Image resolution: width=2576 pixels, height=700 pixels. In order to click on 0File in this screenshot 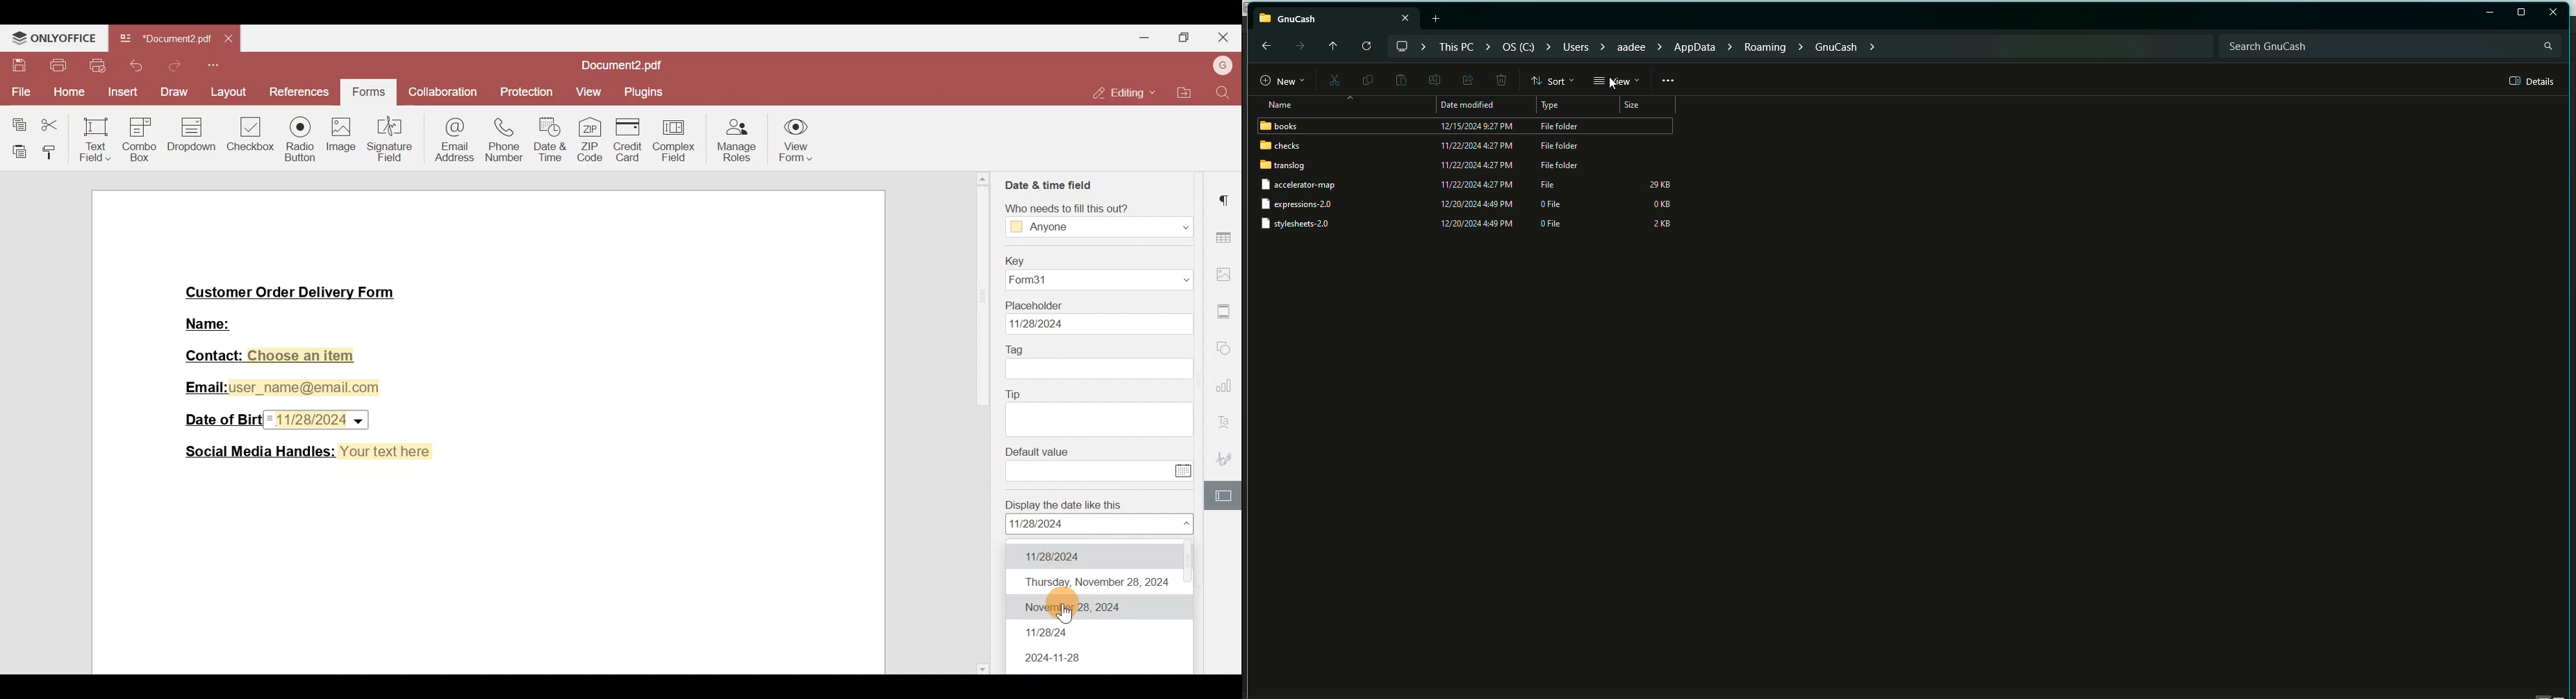, I will do `click(1555, 217)`.